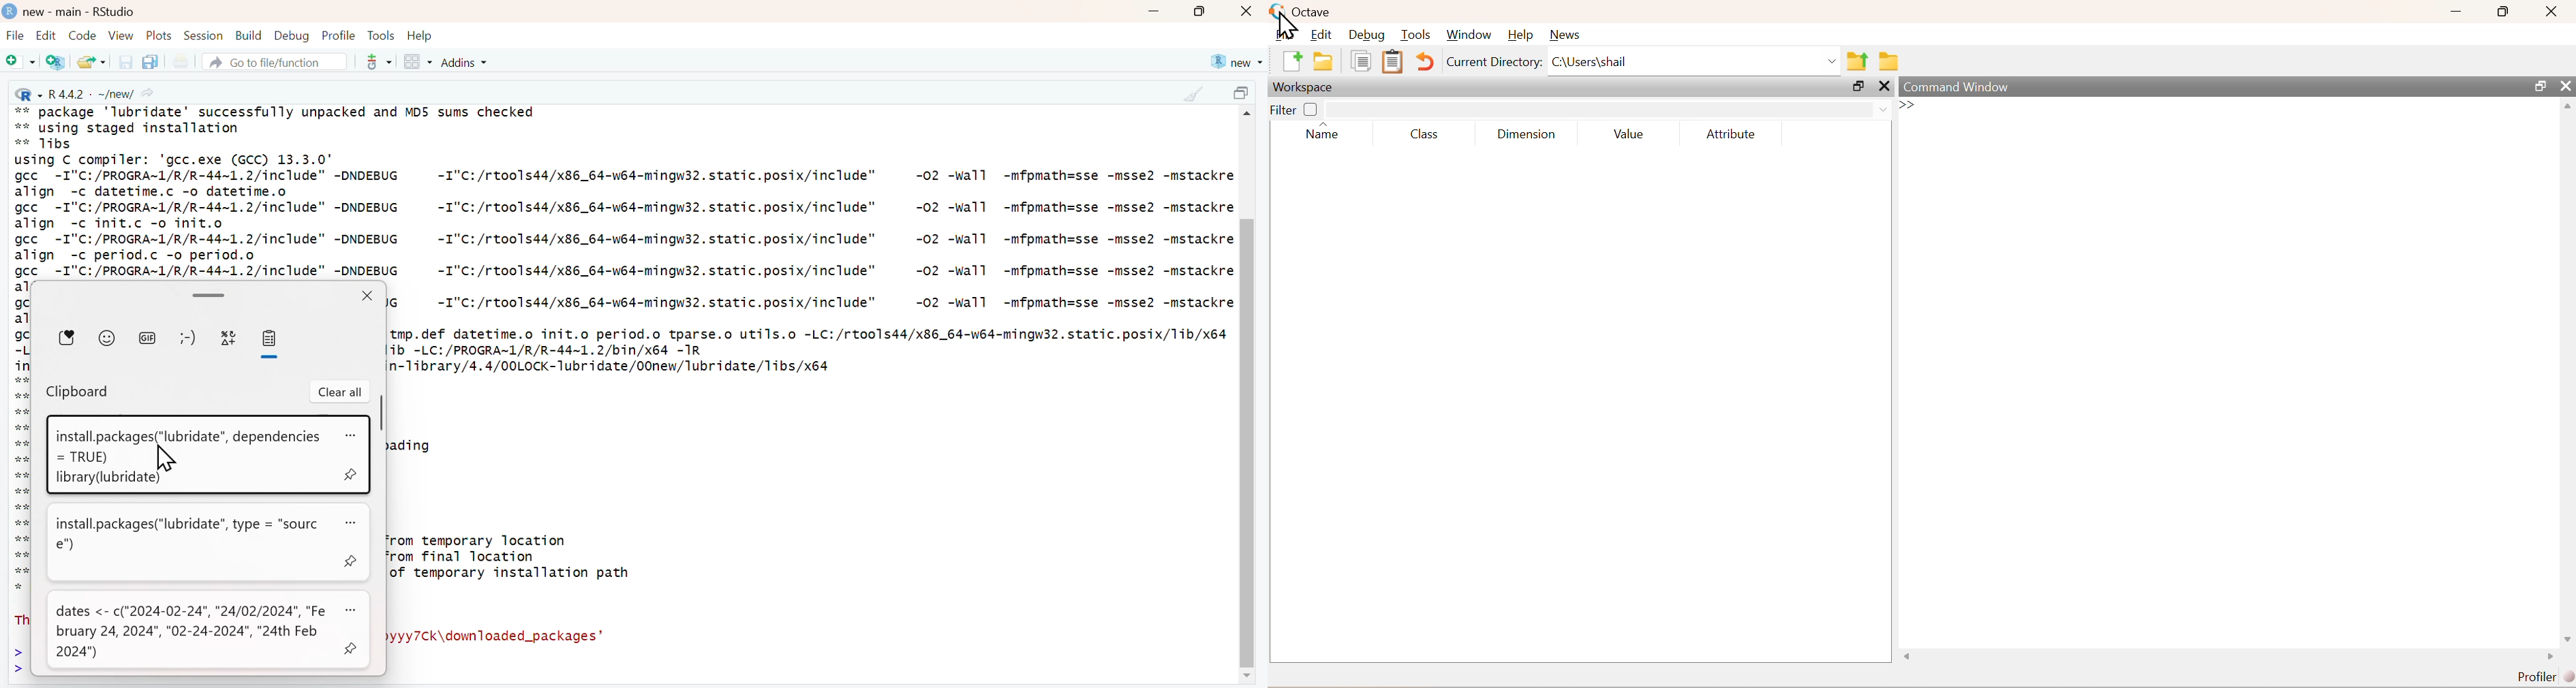 This screenshot has width=2576, height=700. What do you see at coordinates (21, 63) in the screenshot?
I see `New file` at bounding box center [21, 63].